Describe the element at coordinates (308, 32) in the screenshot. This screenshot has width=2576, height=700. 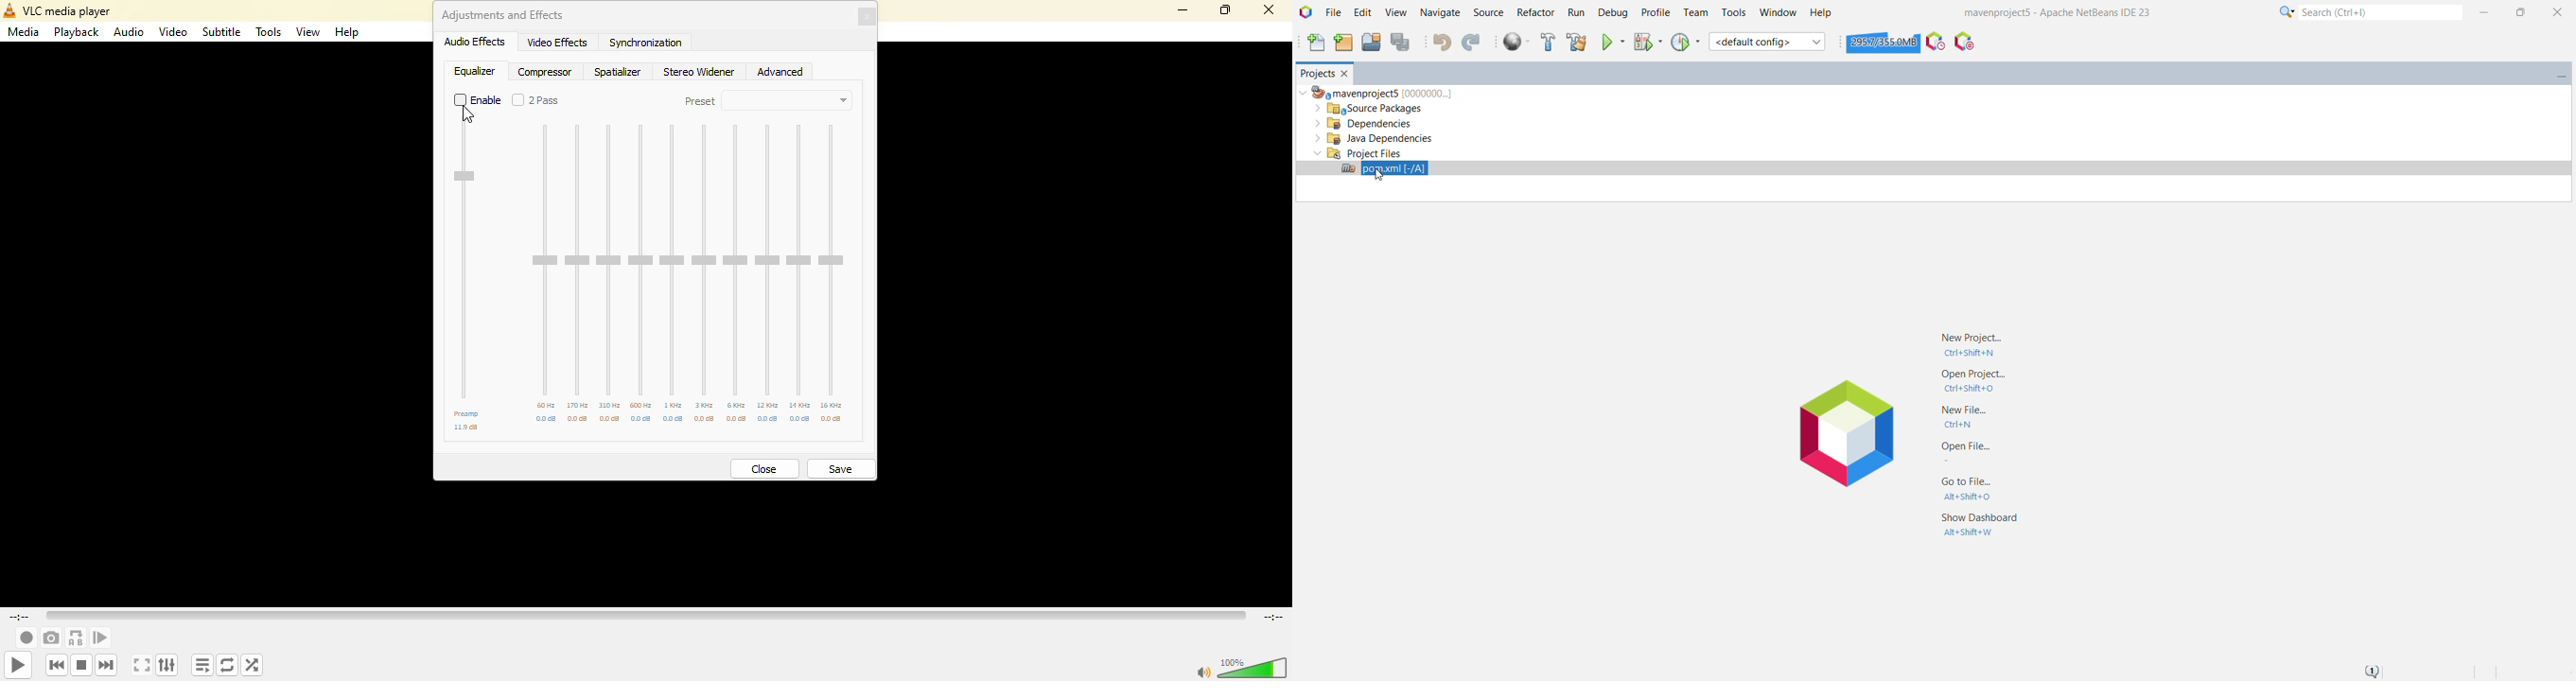
I see `view` at that location.